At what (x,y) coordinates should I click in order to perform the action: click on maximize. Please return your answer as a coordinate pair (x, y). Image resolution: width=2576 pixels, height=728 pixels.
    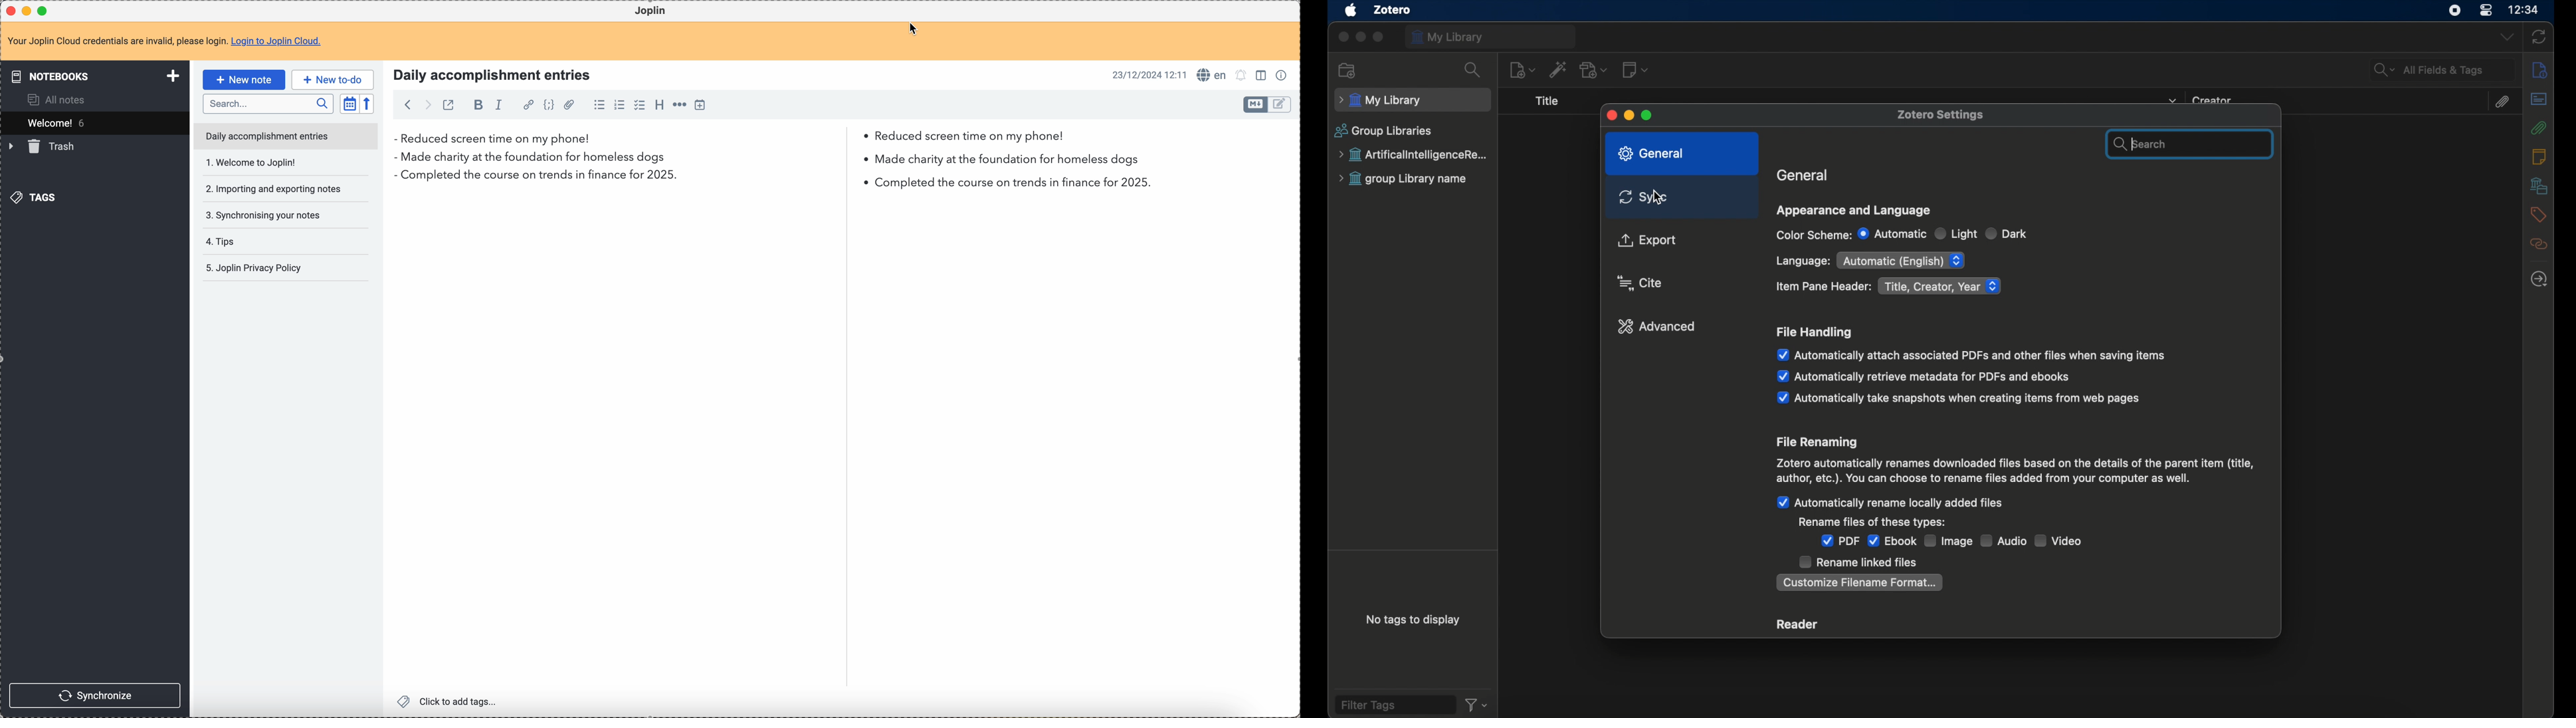
    Looking at the image, I should click on (43, 10).